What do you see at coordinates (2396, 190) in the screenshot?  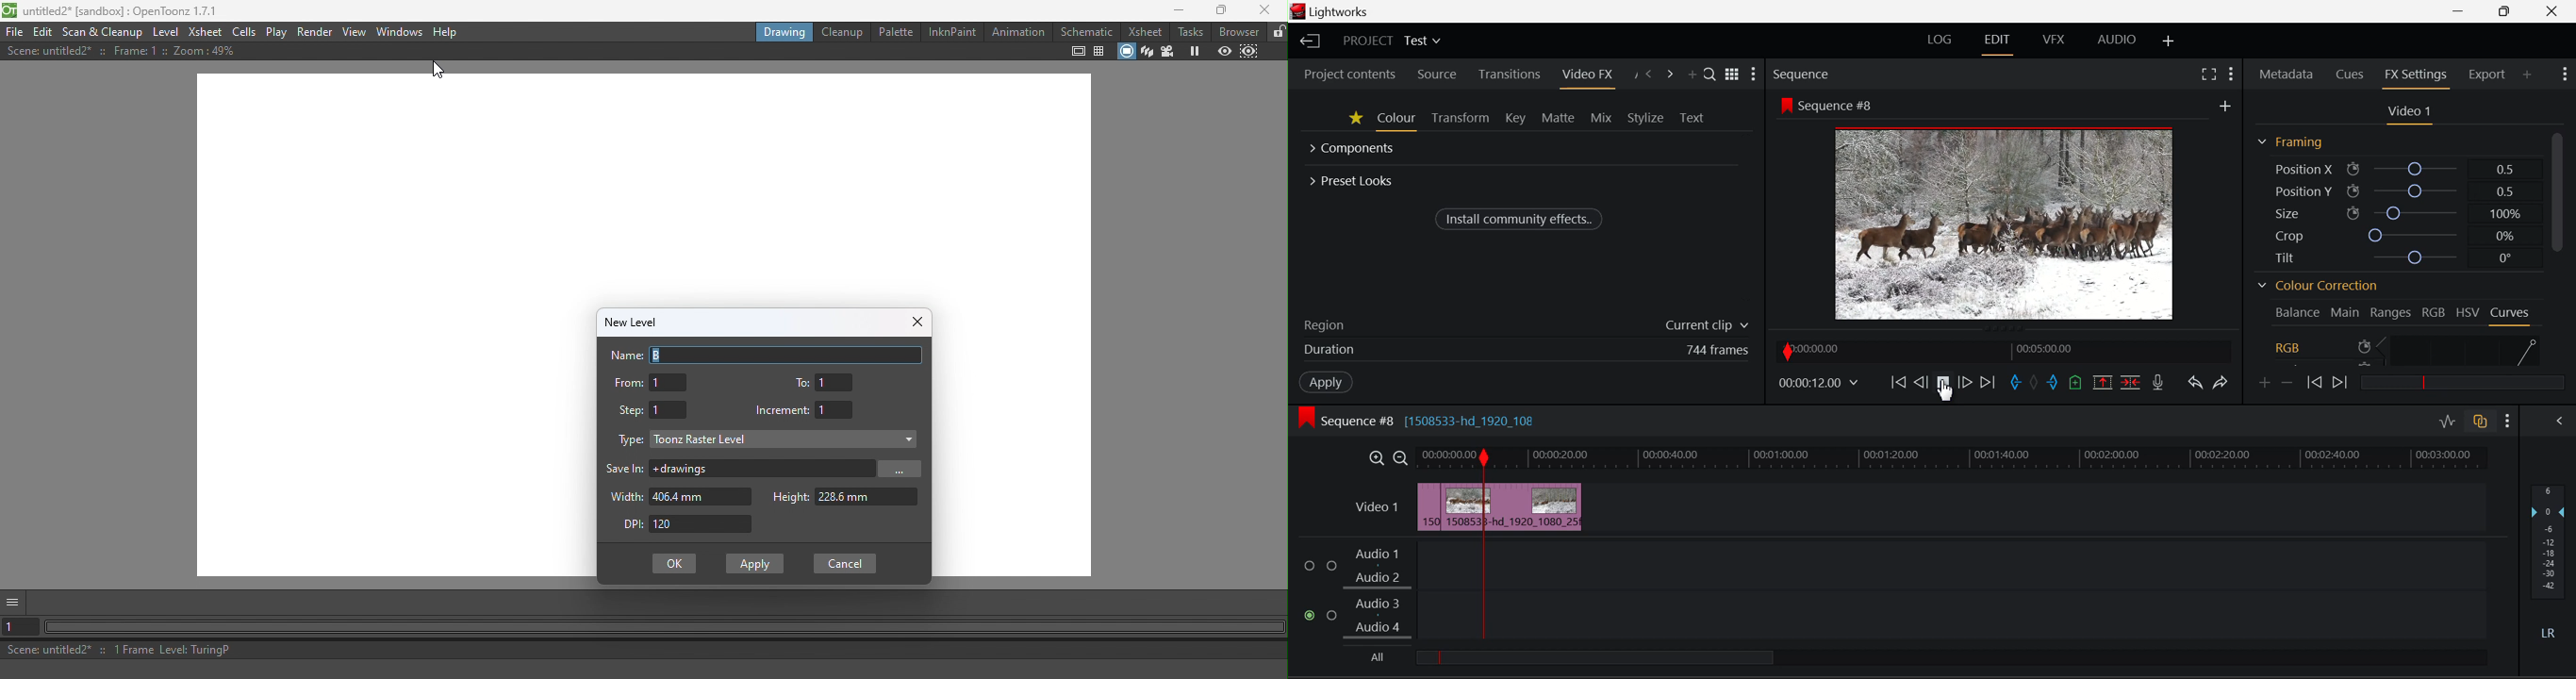 I see `Position Y` at bounding box center [2396, 190].